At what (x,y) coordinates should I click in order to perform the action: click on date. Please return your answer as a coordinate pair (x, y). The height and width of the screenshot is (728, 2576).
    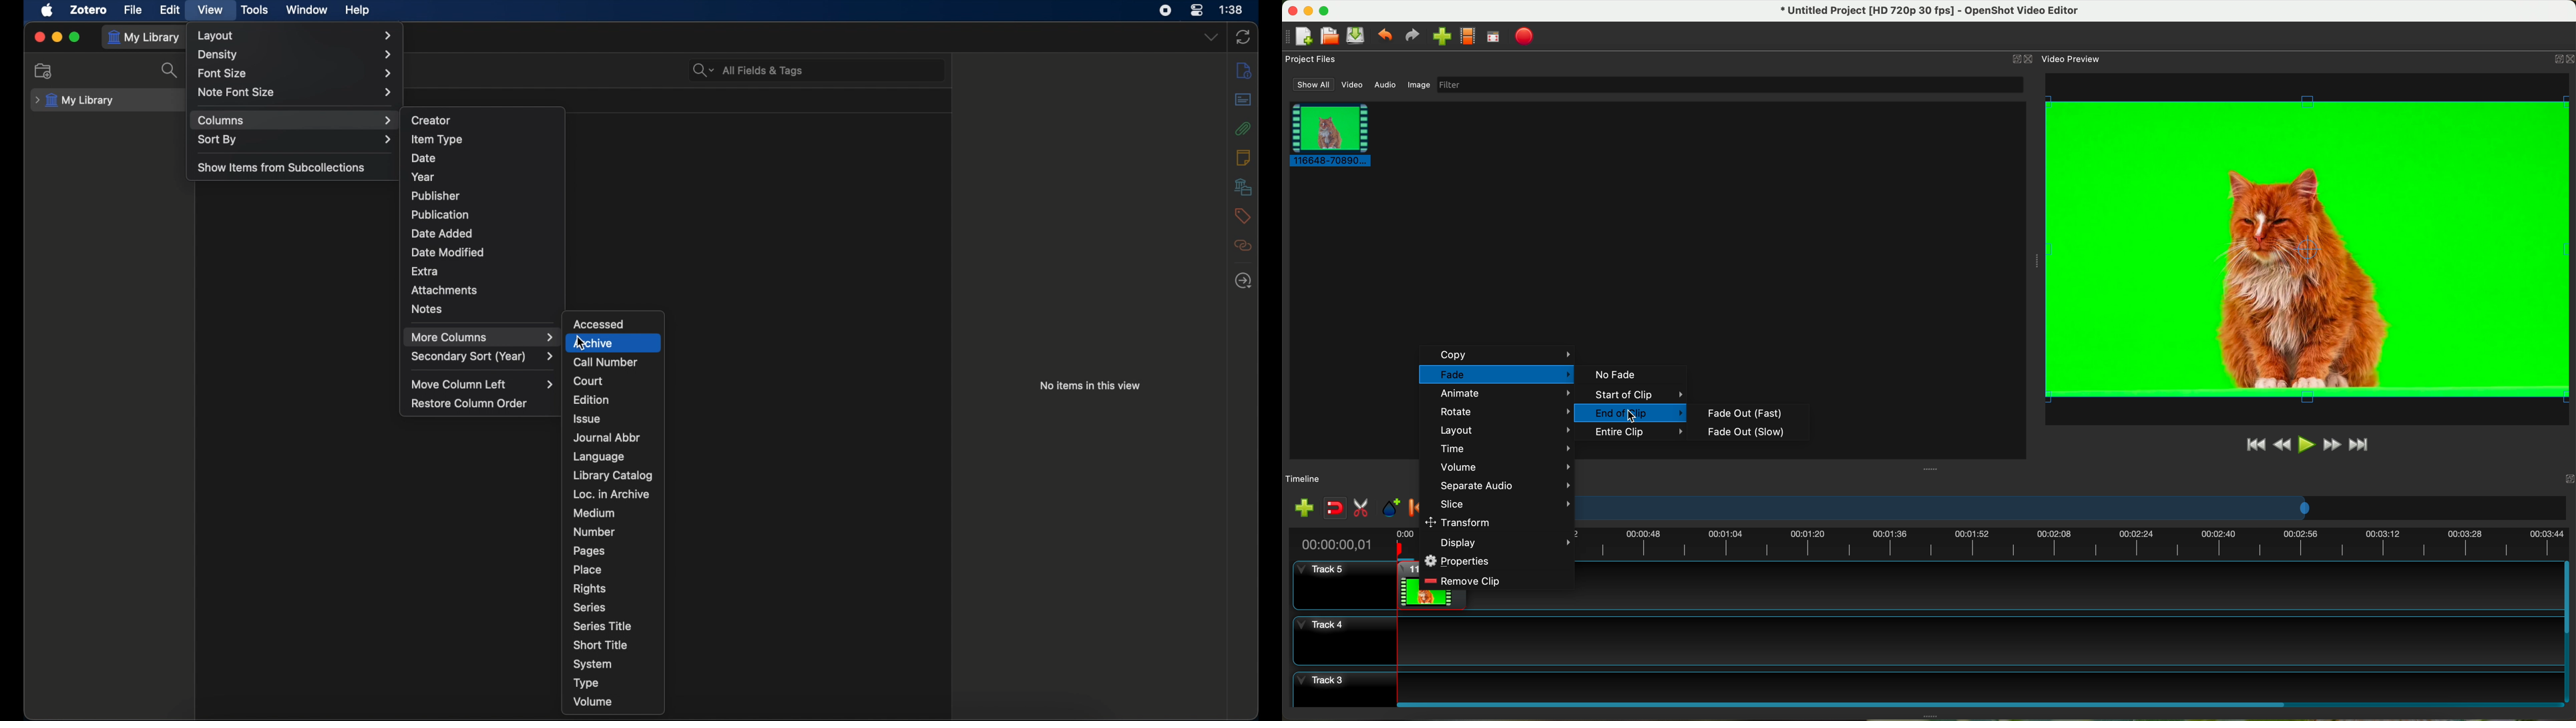
    Looking at the image, I should click on (425, 158).